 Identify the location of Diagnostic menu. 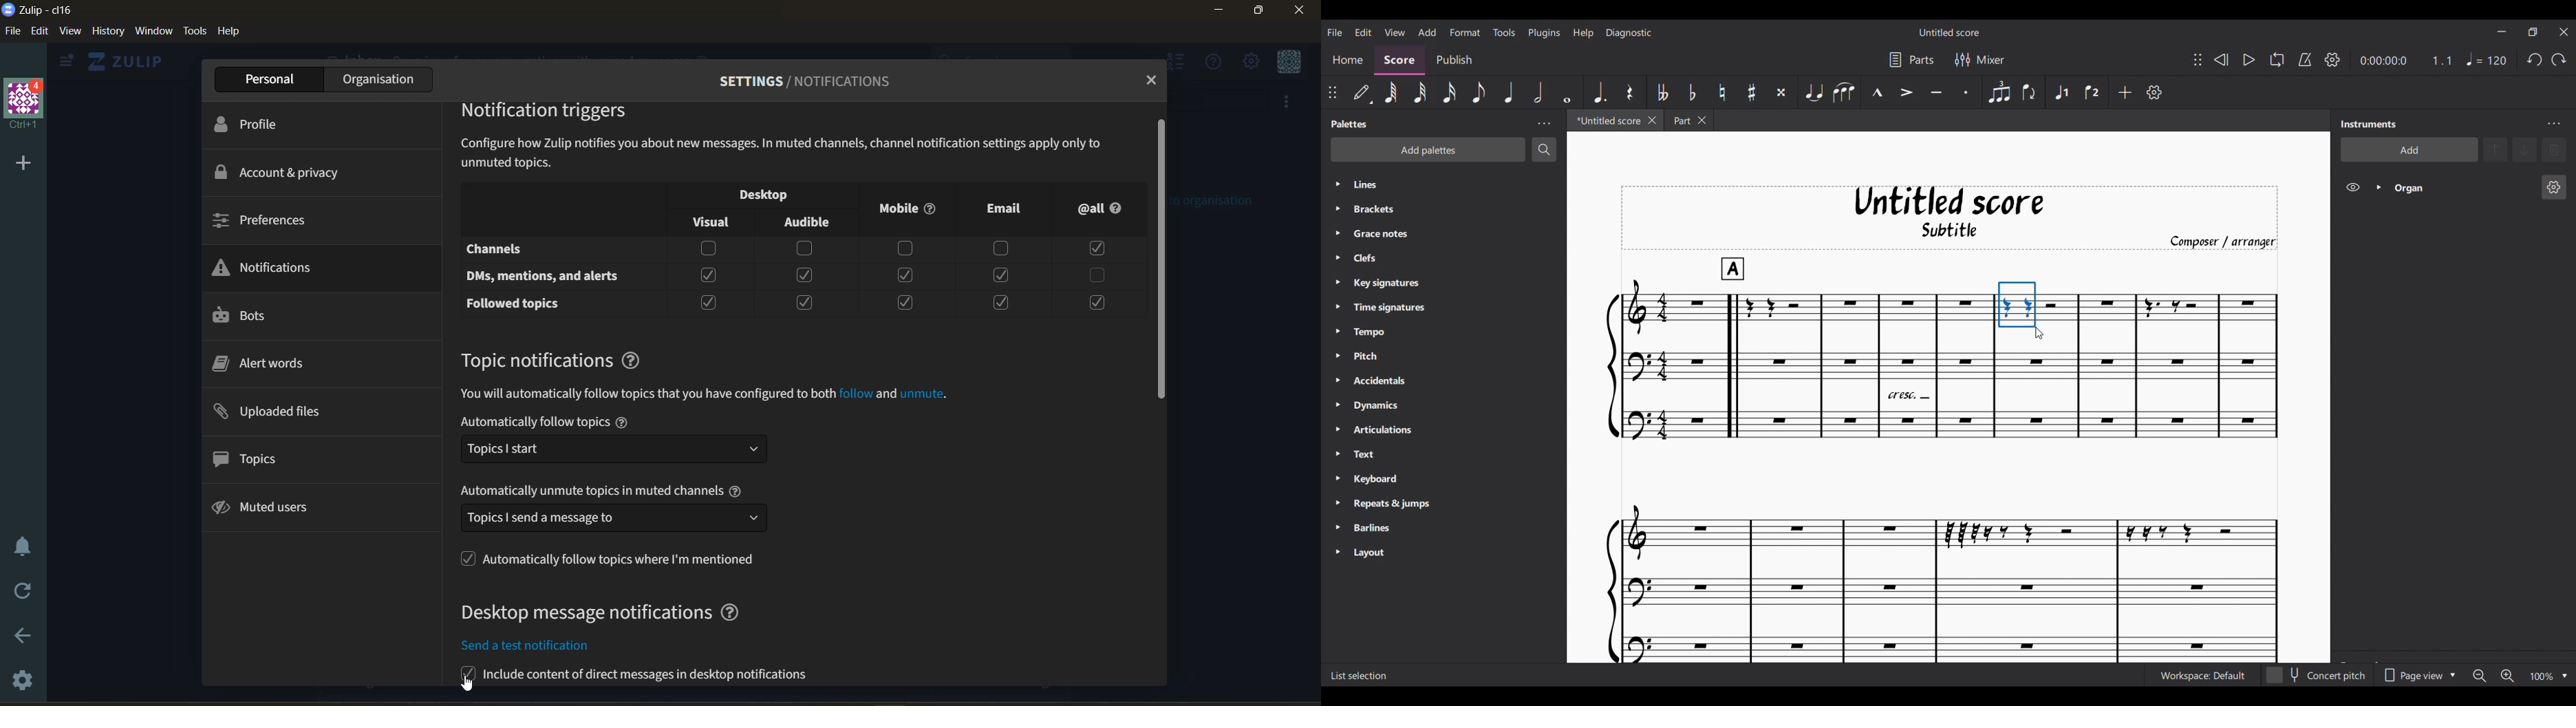
(1630, 32).